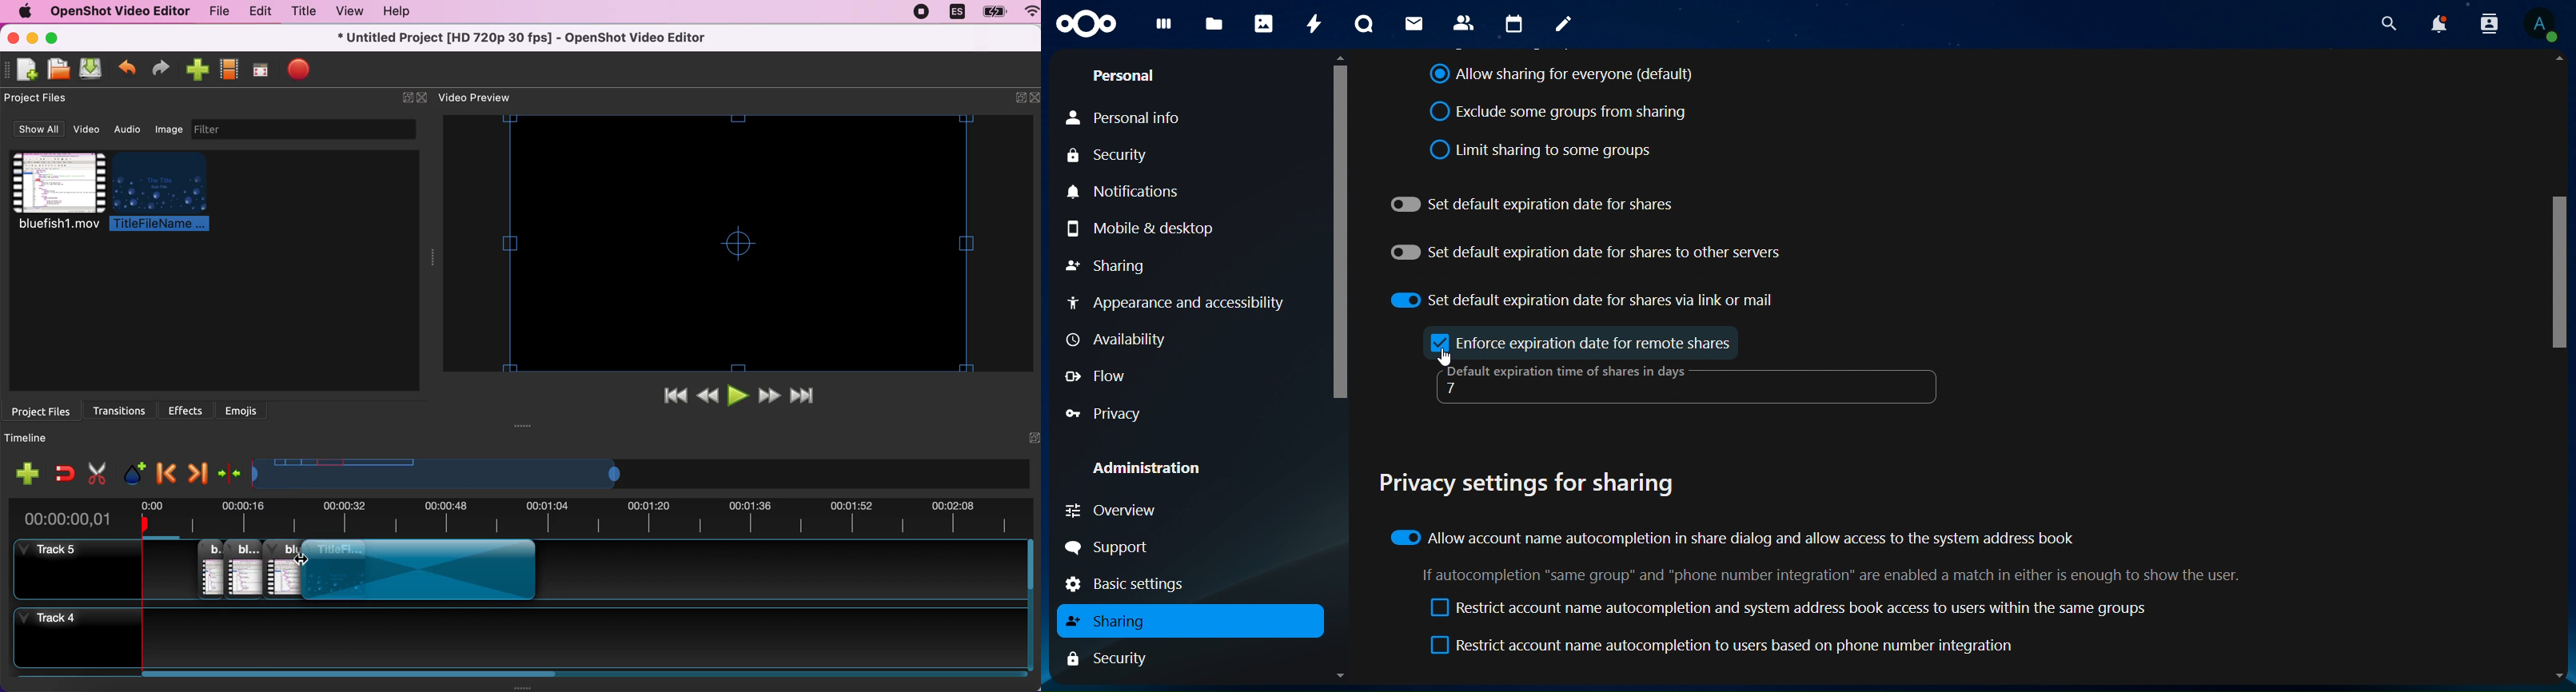  What do you see at coordinates (165, 470) in the screenshot?
I see `previous marker` at bounding box center [165, 470].